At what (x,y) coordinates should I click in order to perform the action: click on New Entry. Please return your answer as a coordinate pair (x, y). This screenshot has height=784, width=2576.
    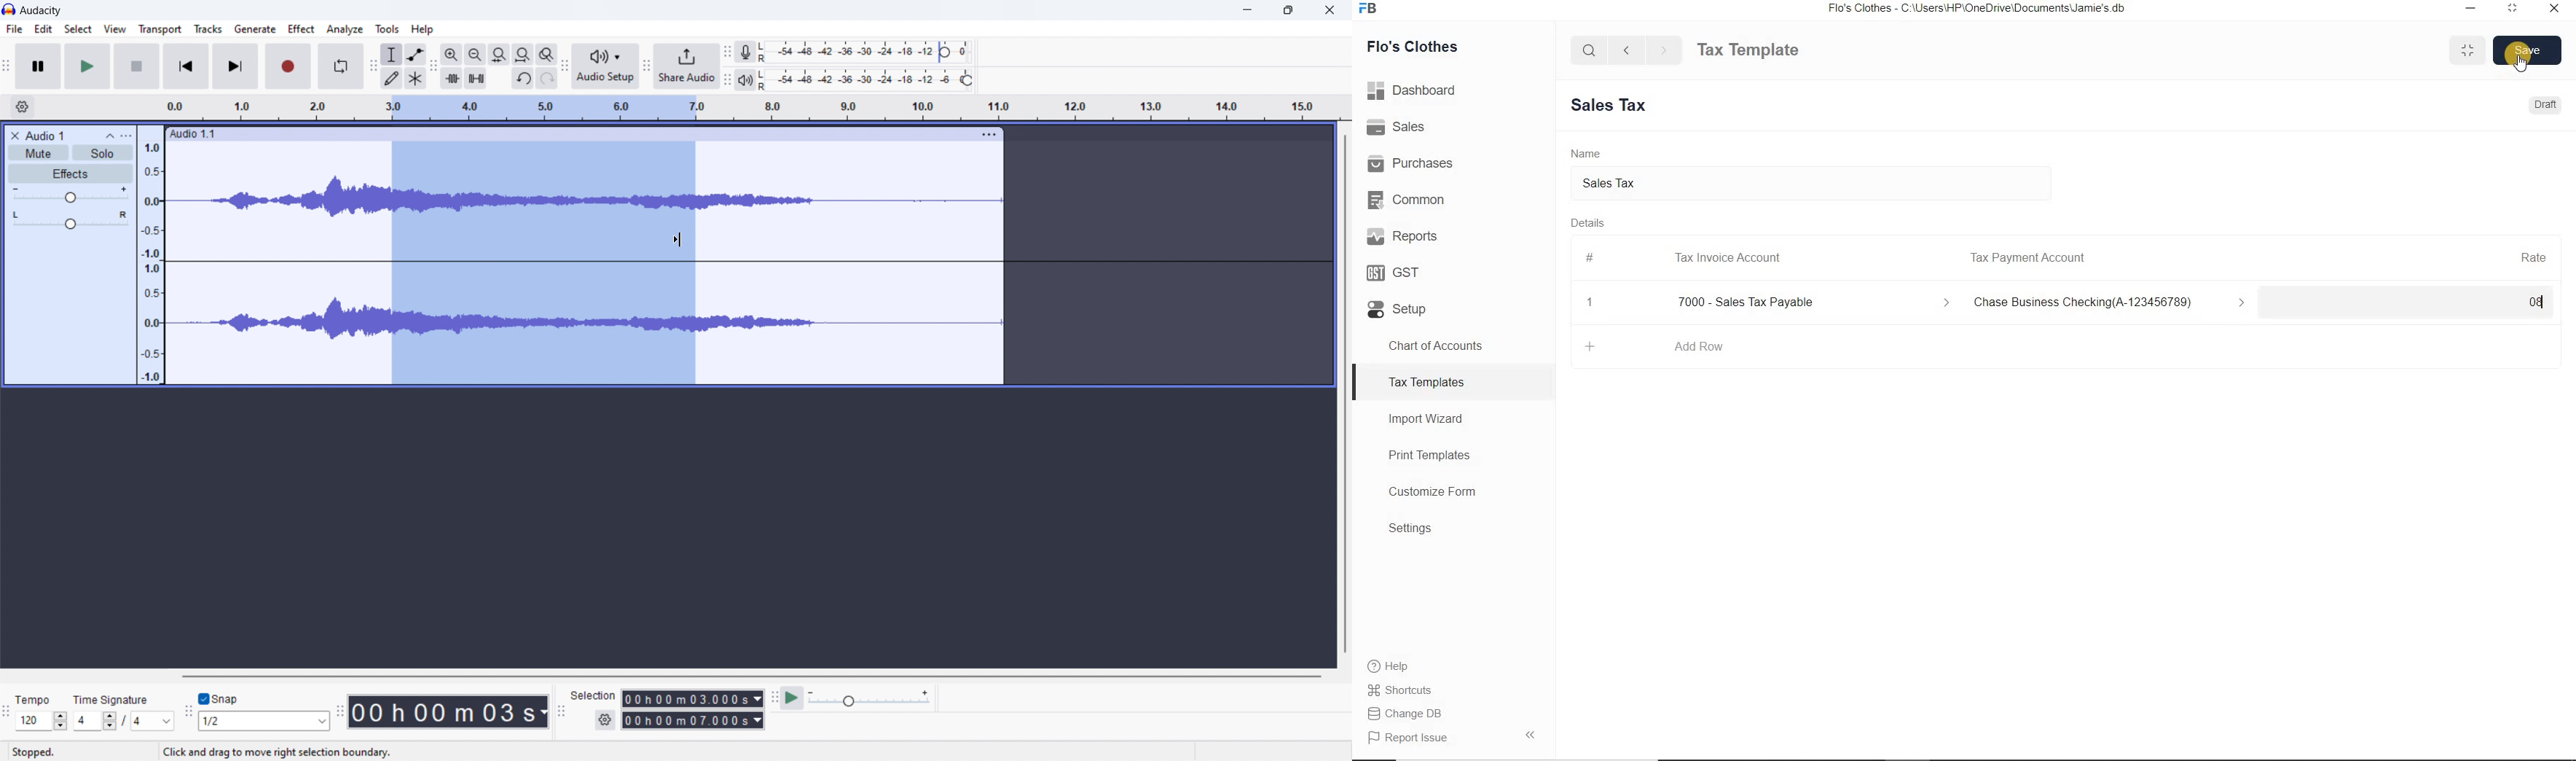
    Looking at the image, I should click on (1614, 106).